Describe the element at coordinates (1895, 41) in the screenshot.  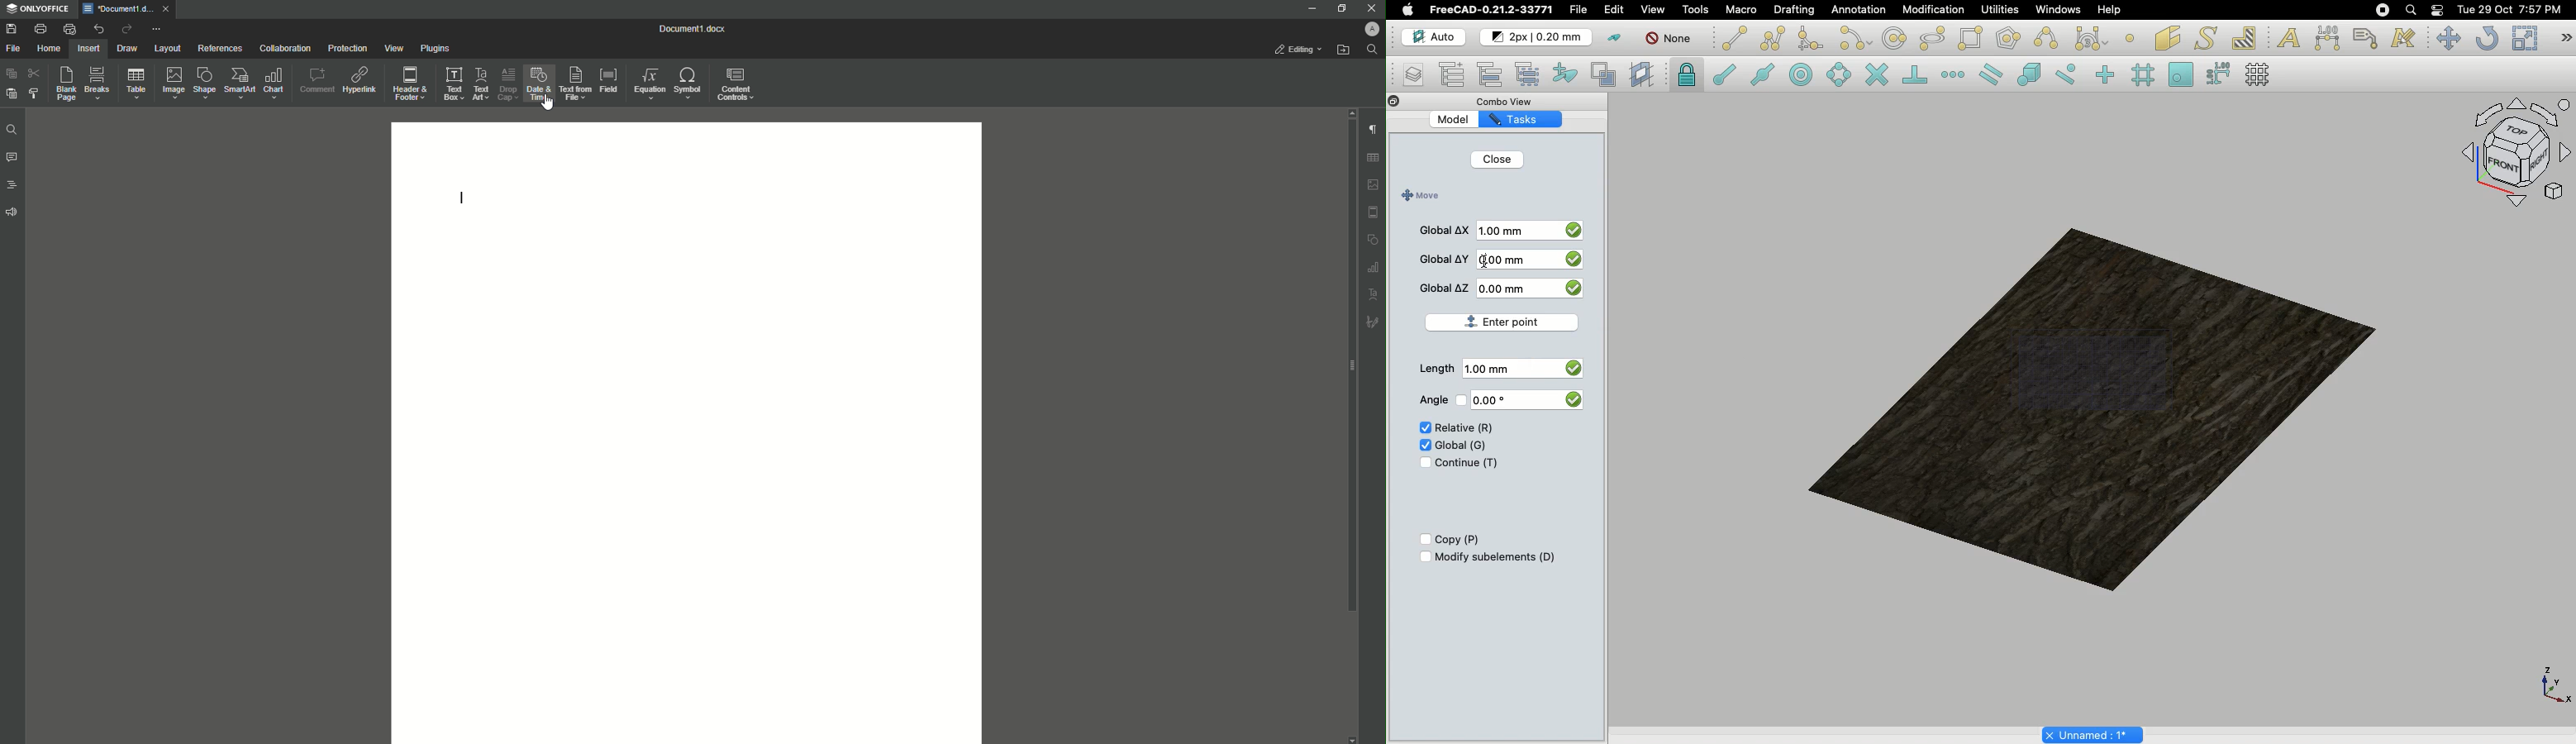
I see `Circle` at that location.